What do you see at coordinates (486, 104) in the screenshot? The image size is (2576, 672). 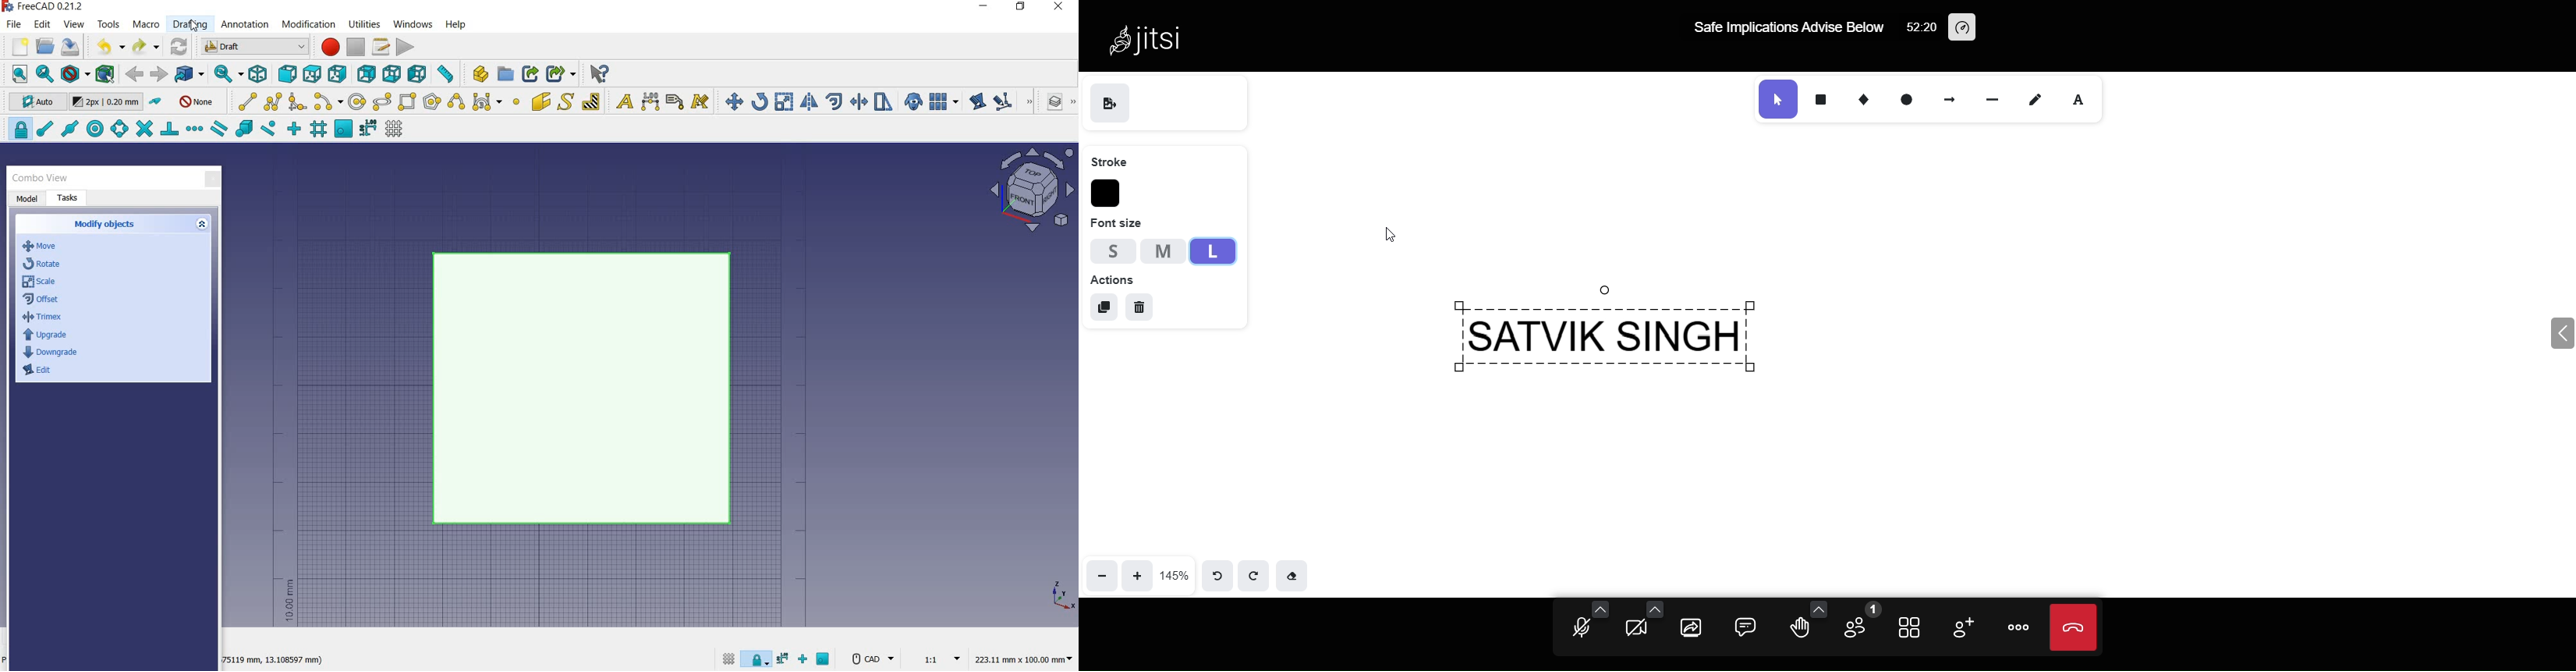 I see `Bezier tool` at bounding box center [486, 104].